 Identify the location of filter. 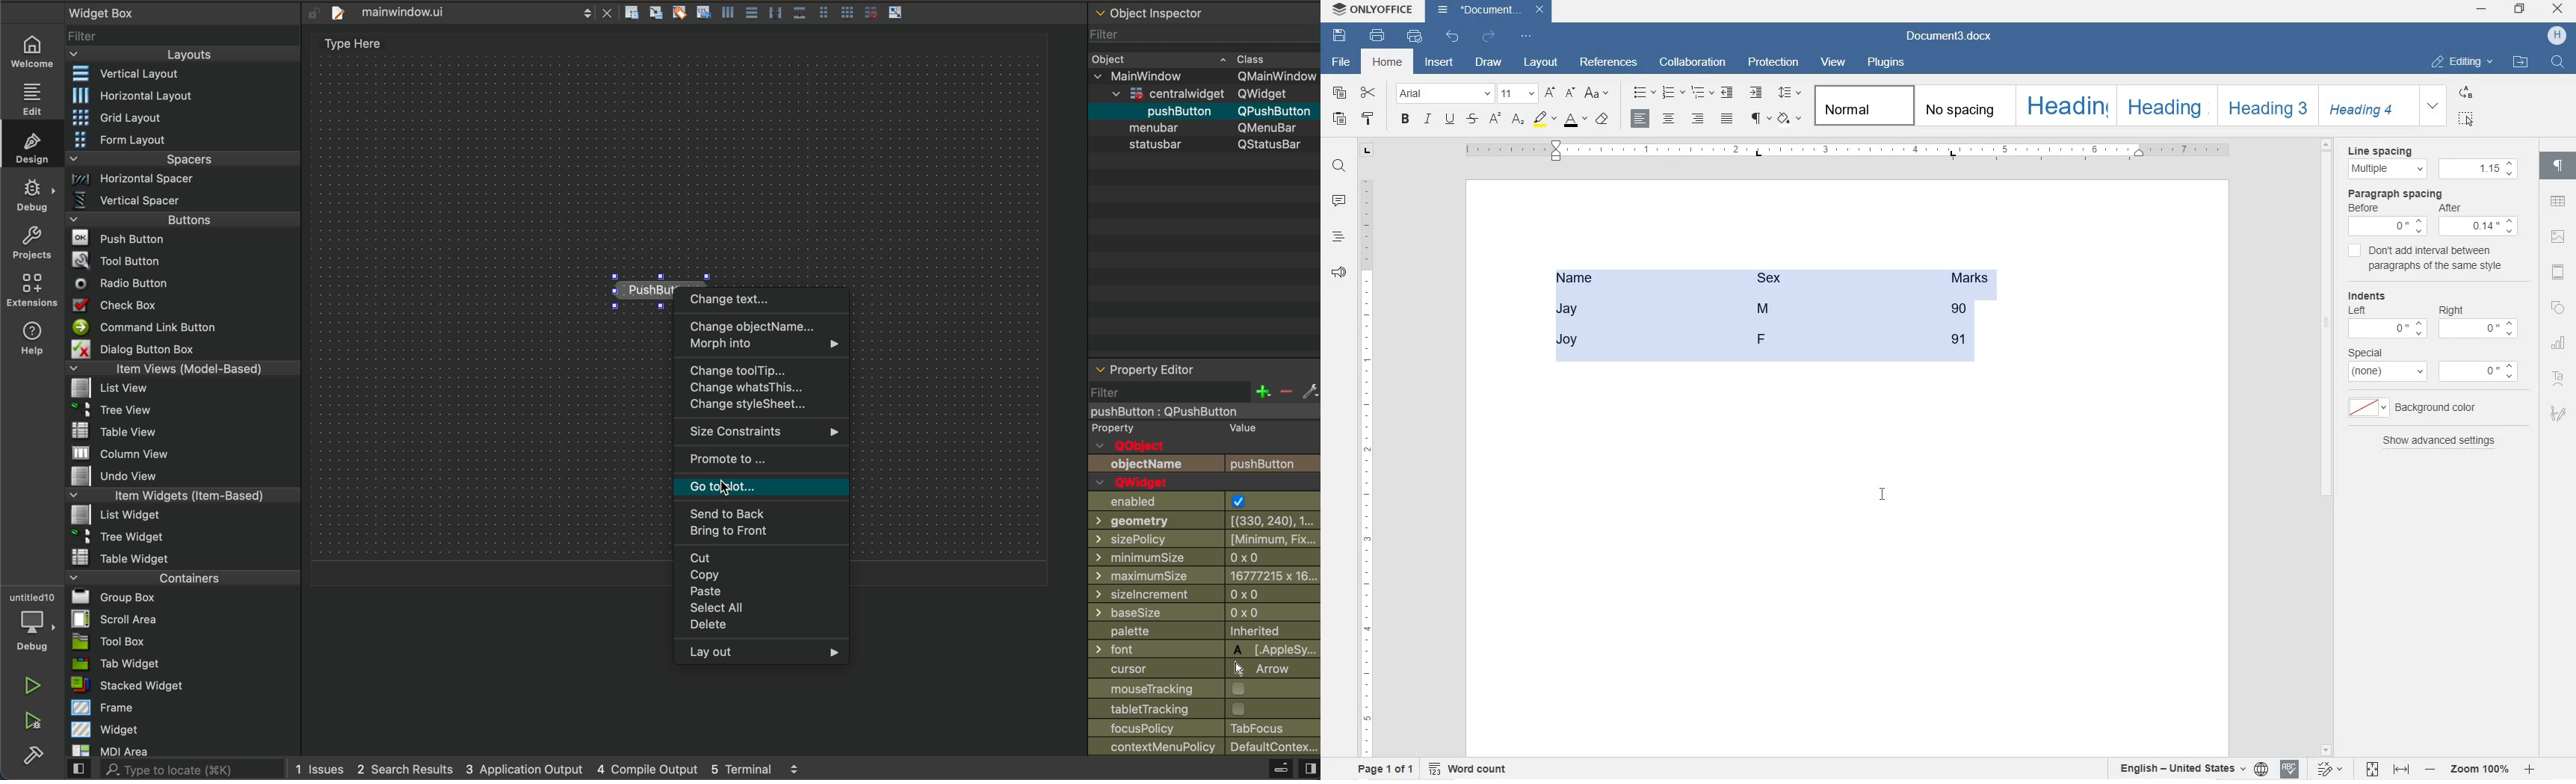
(1203, 34).